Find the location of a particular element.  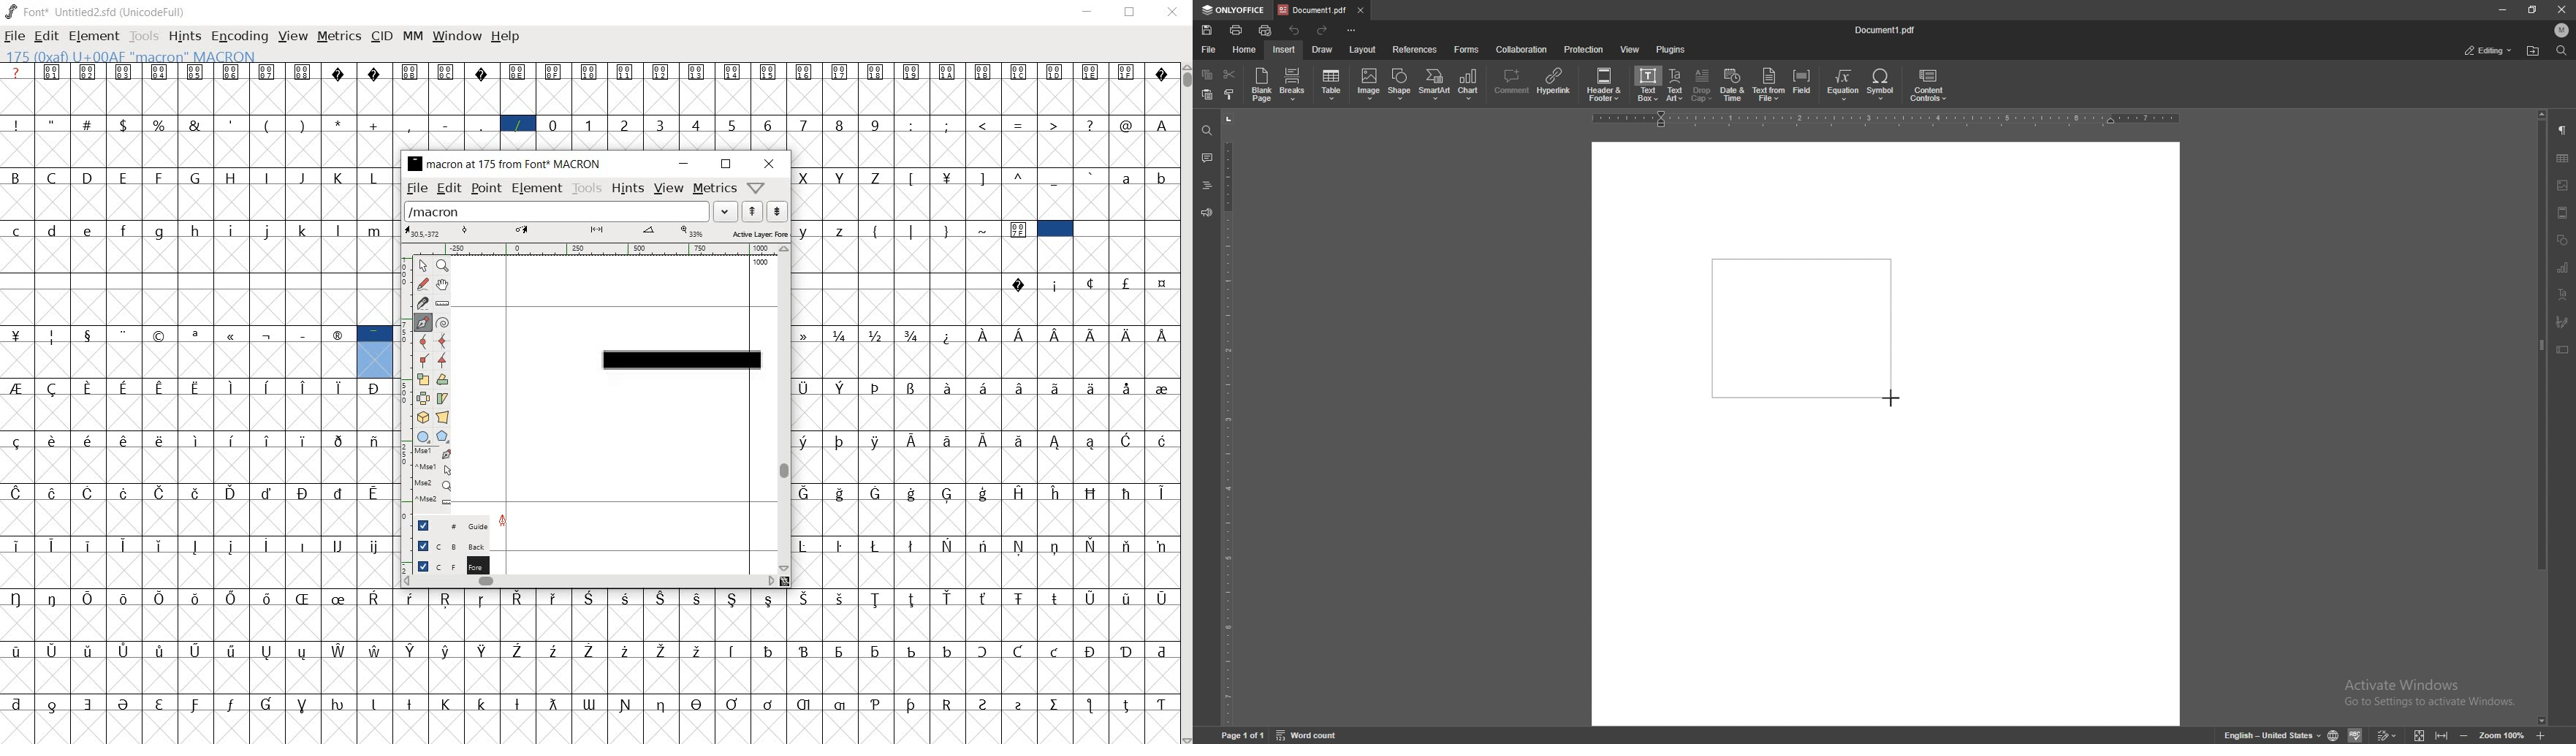

symbol is located at coordinates (1883, 85).